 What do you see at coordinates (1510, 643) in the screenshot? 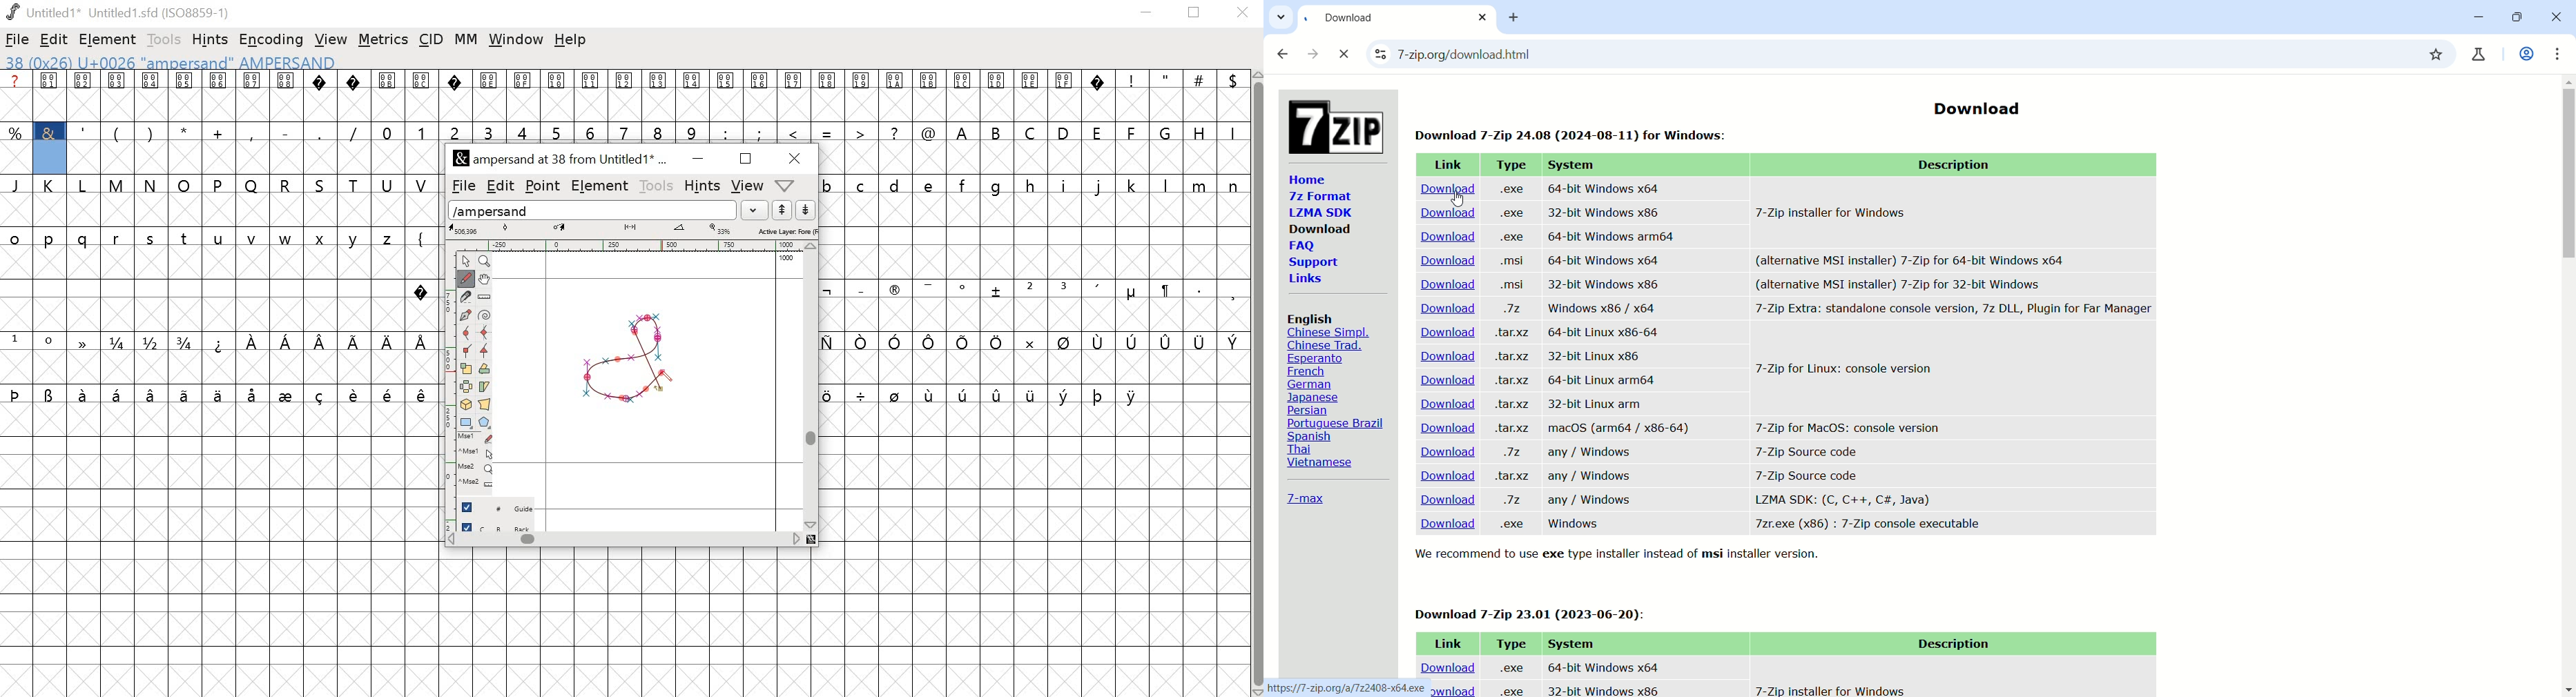
I see `Type` at bounding box center [1510, 643].